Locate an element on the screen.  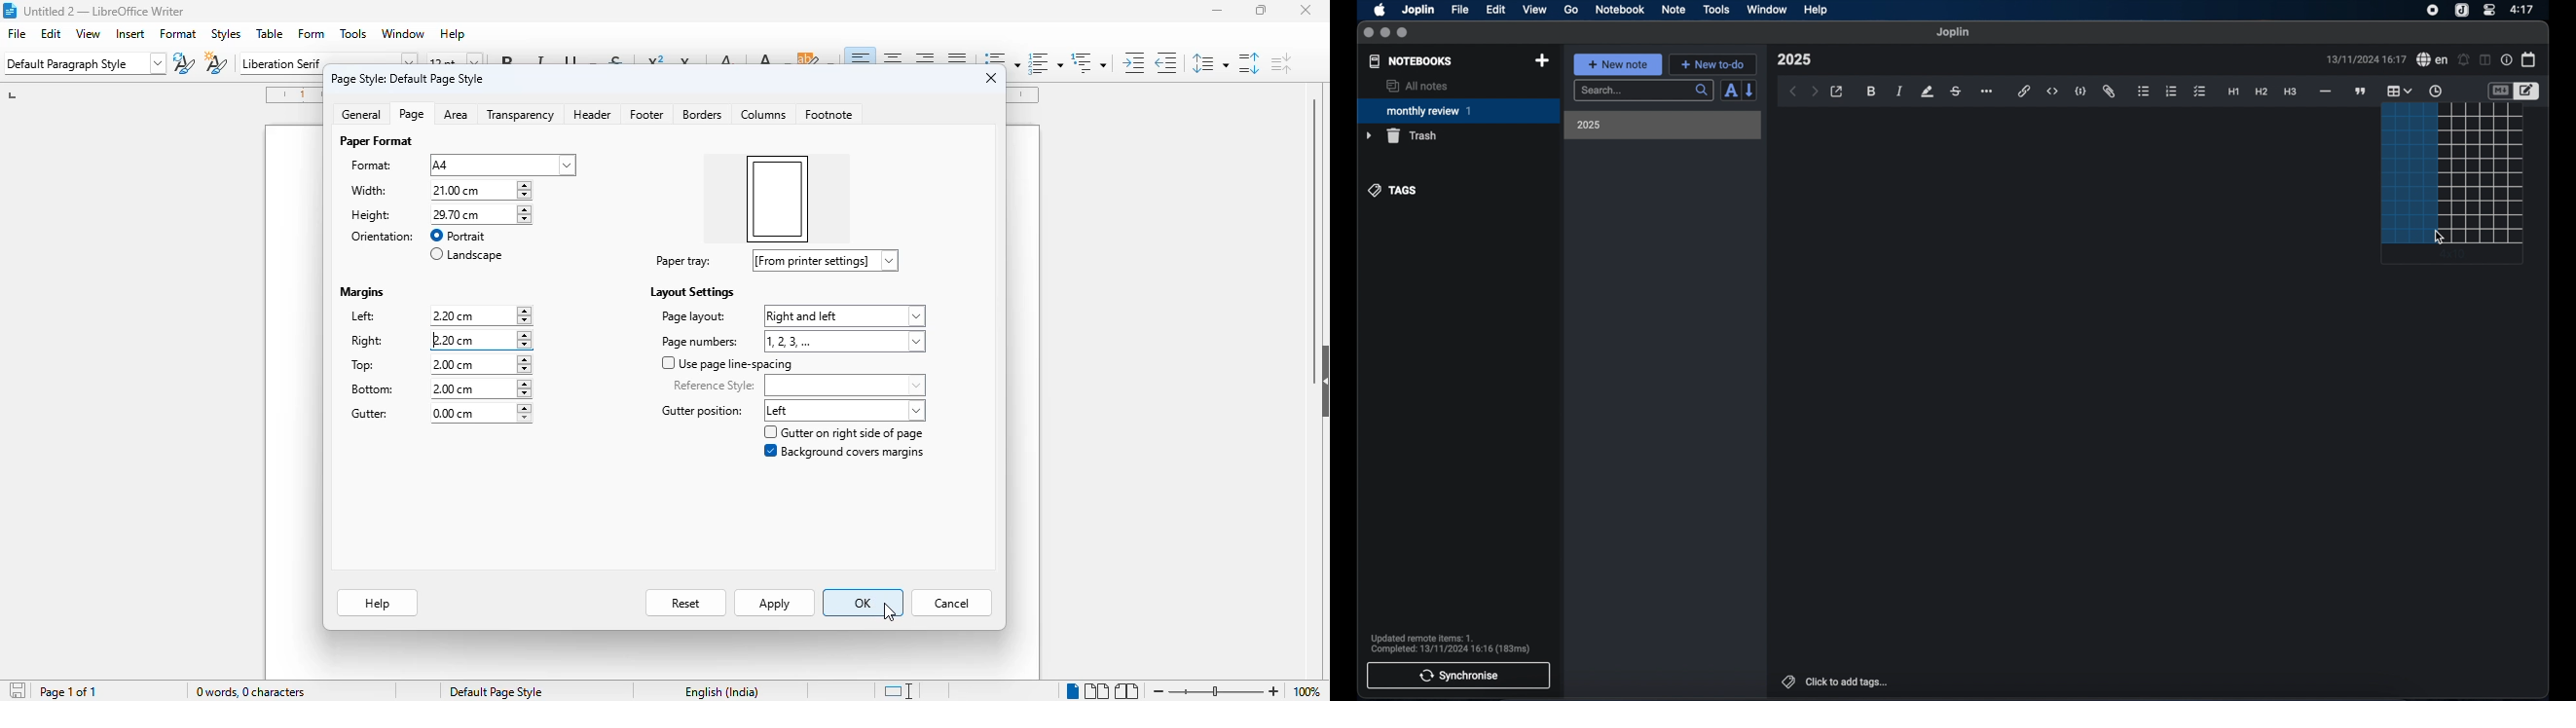
bottom:  is located at coordinates (372, 388).